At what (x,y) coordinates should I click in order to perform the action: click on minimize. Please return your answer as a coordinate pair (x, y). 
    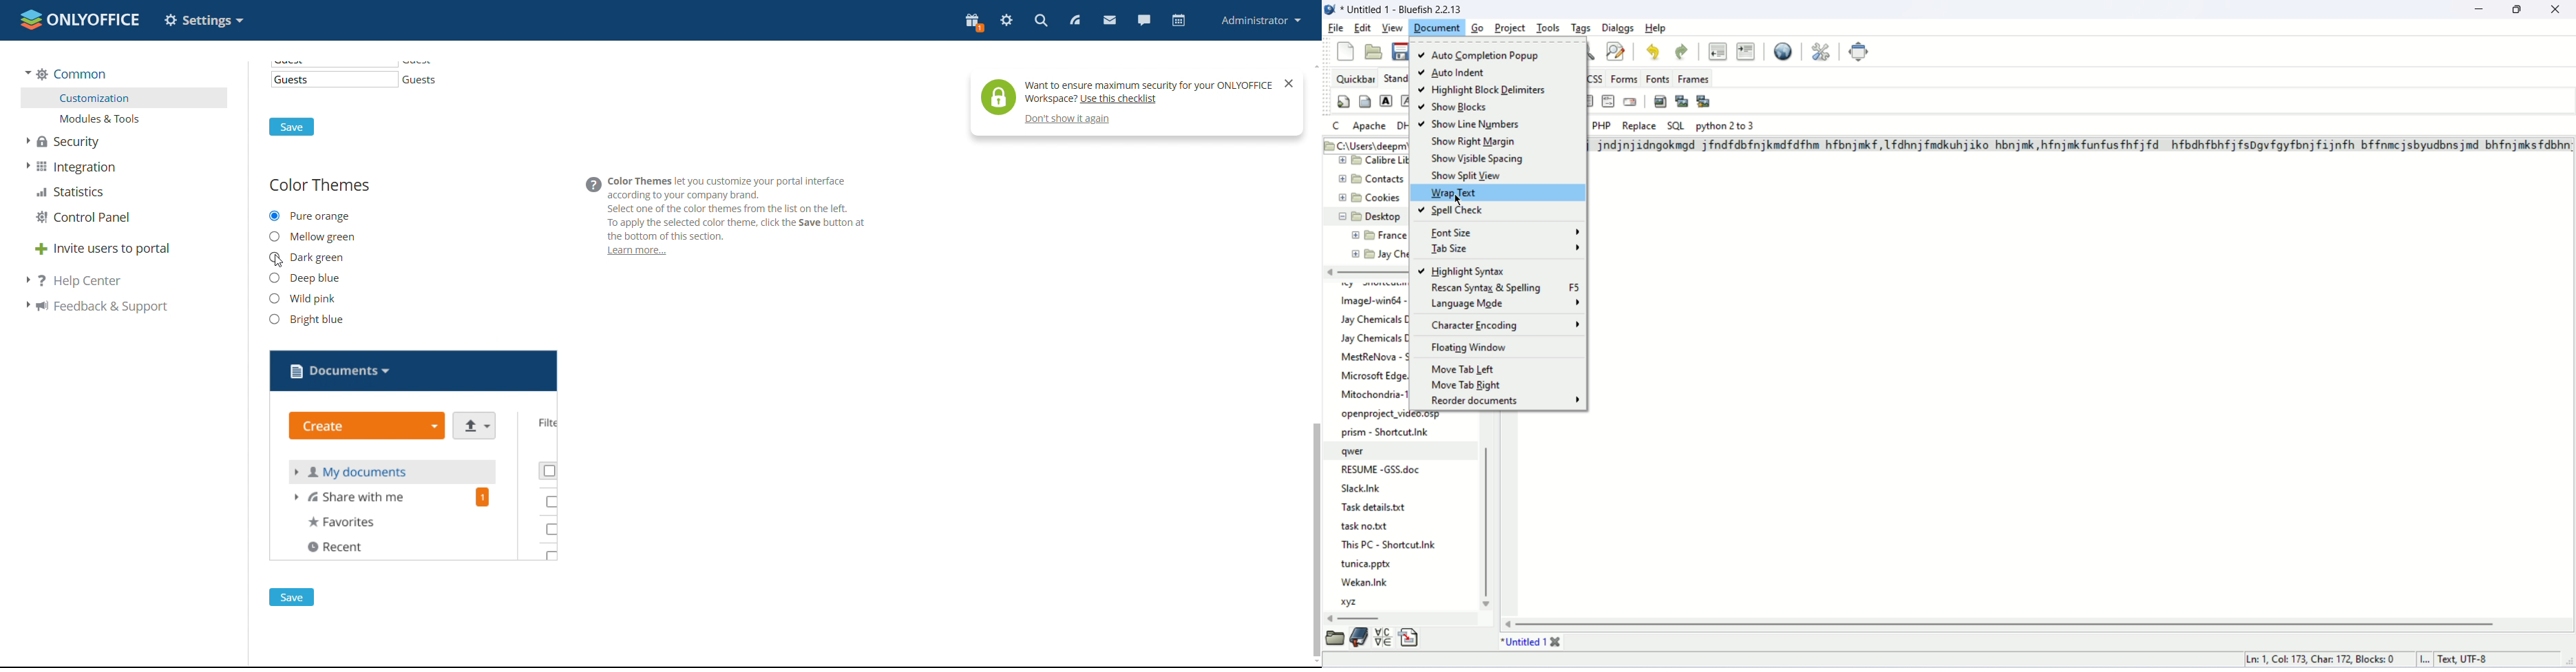
    Looking at the image, I should click on (2480, 9).